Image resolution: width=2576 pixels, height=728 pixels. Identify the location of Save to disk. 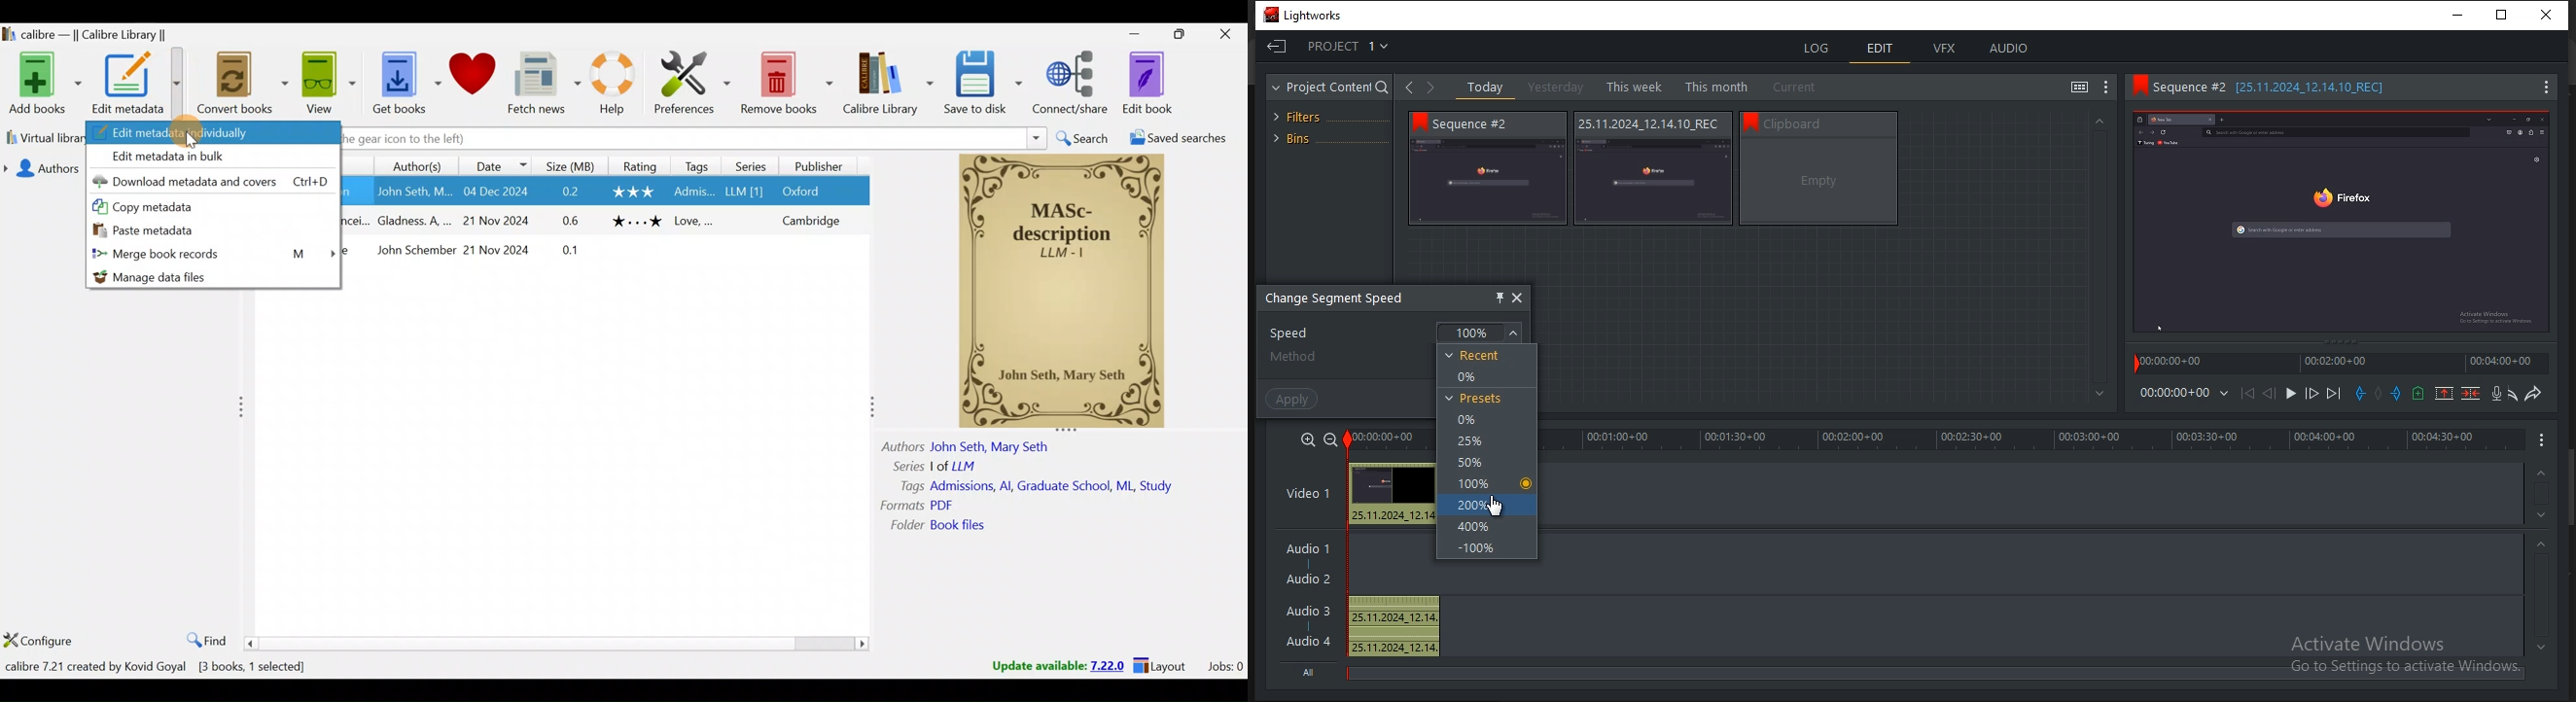
(986, 83).